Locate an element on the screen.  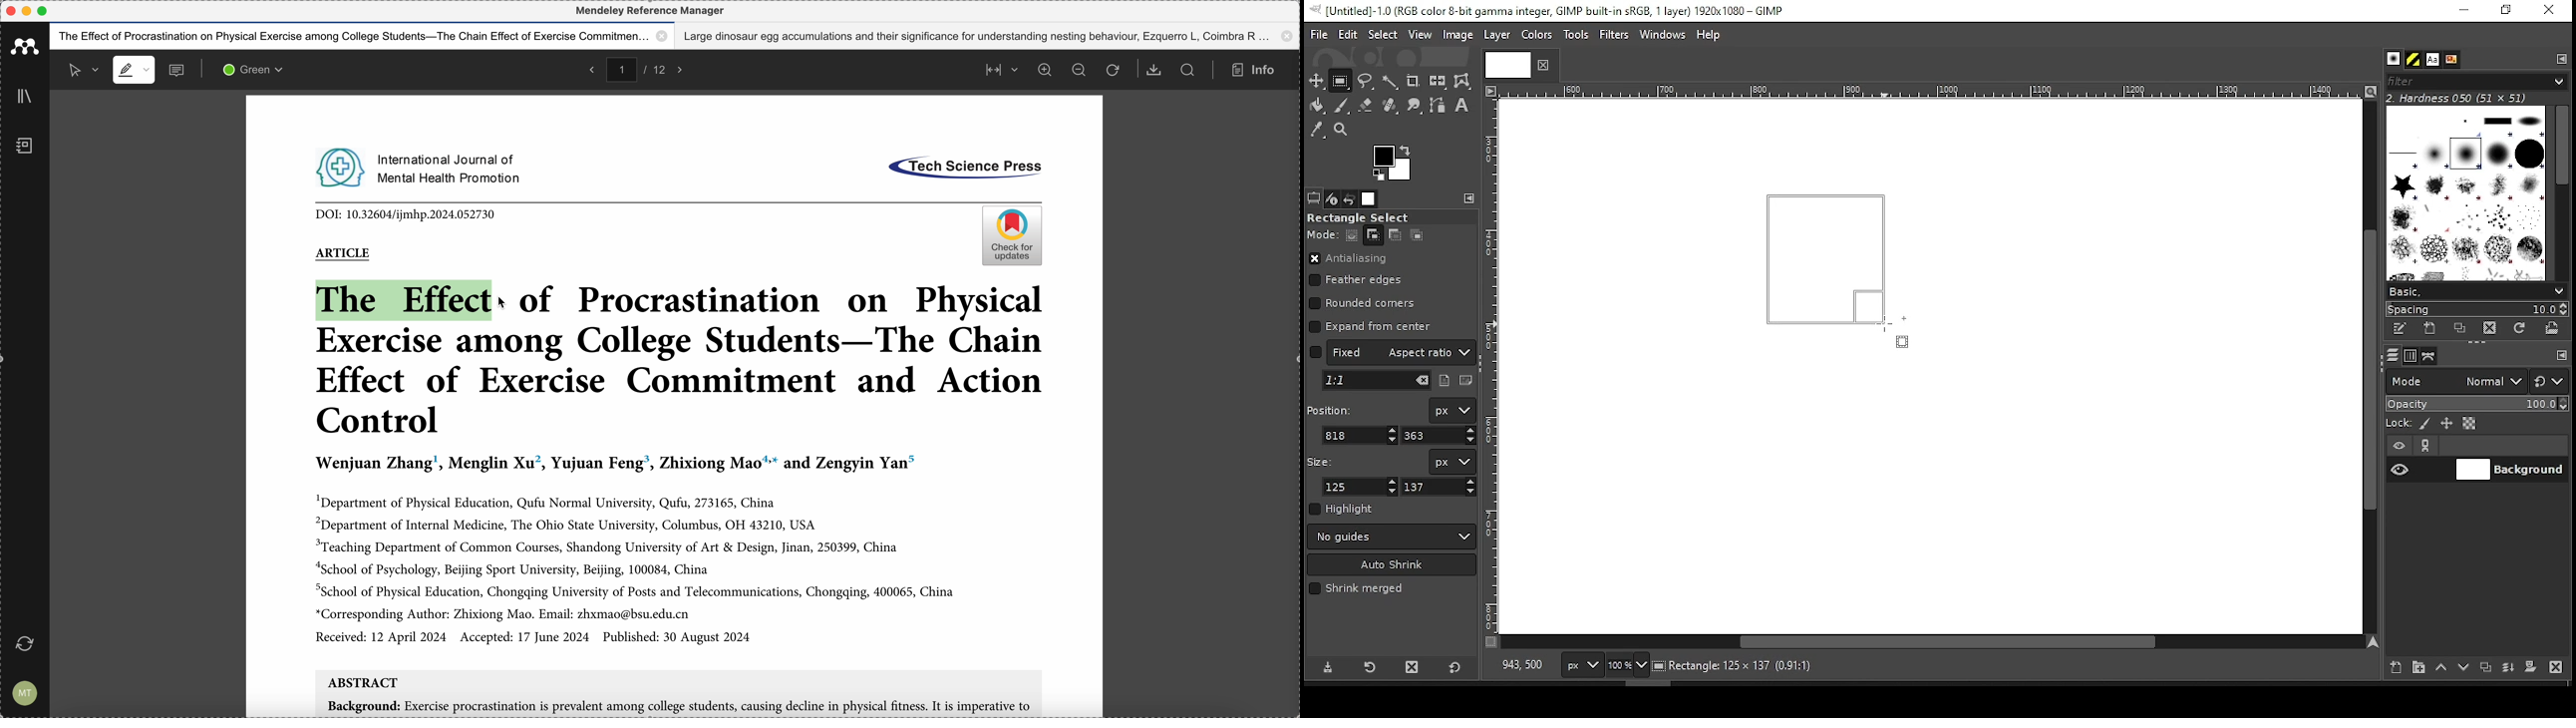
The effect of procastination on physical exercise among college students - The Chain effect of exercise is located at coordinates (363, 36).